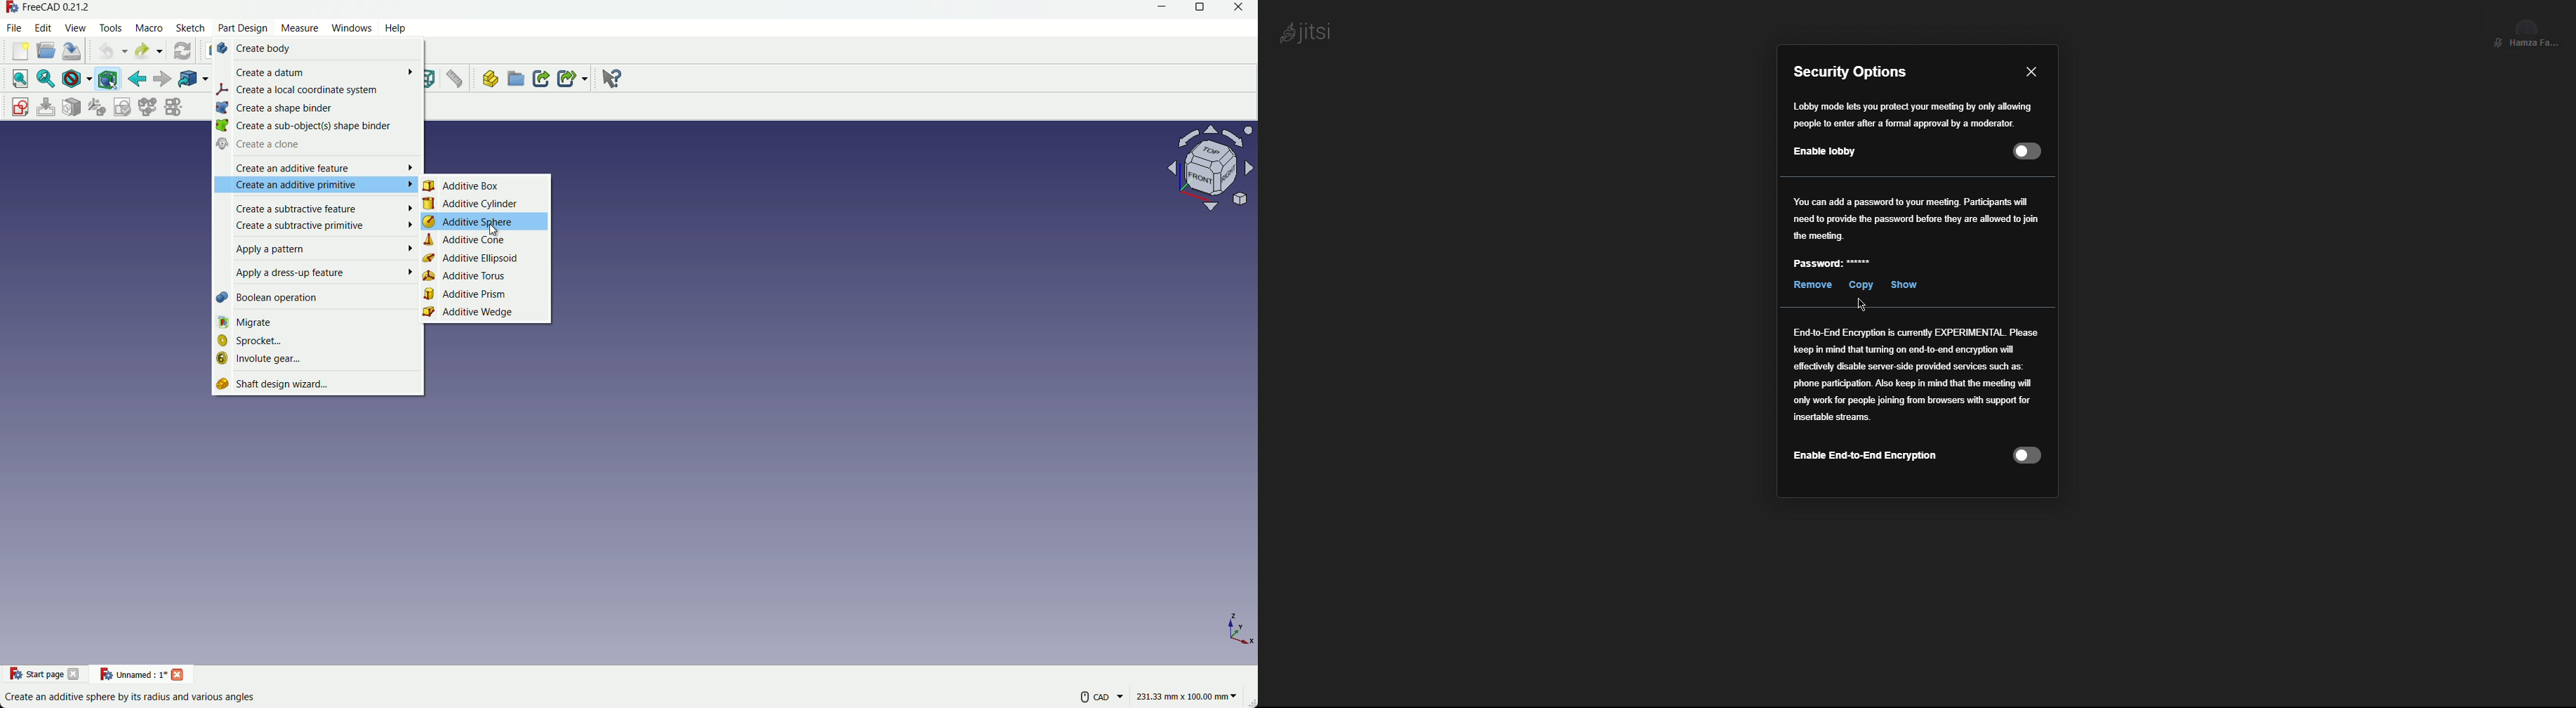 The image size is (2576, 728). I want to click on merge sketch, so click(146, 107).